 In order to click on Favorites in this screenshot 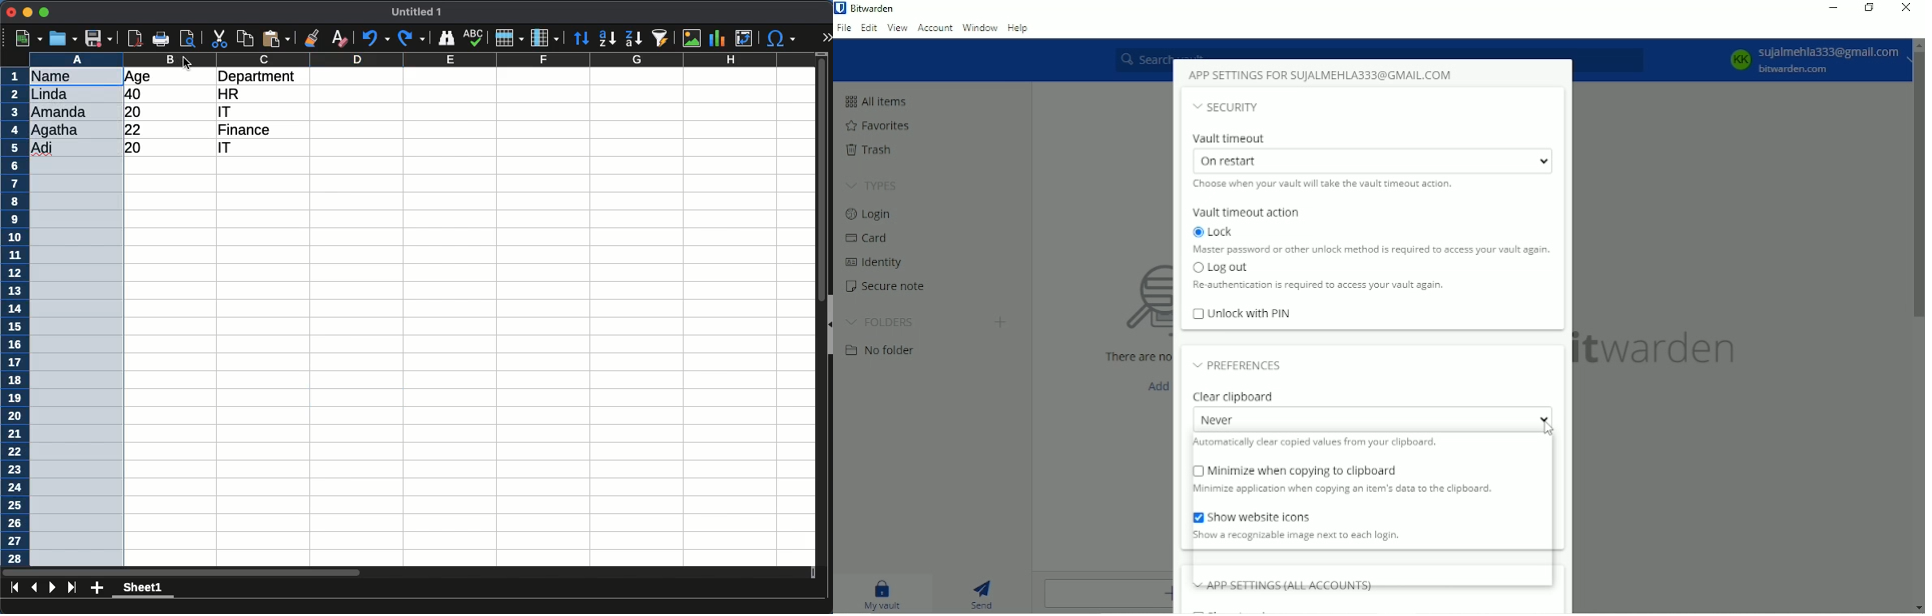, I will do `click(884, 125)`.